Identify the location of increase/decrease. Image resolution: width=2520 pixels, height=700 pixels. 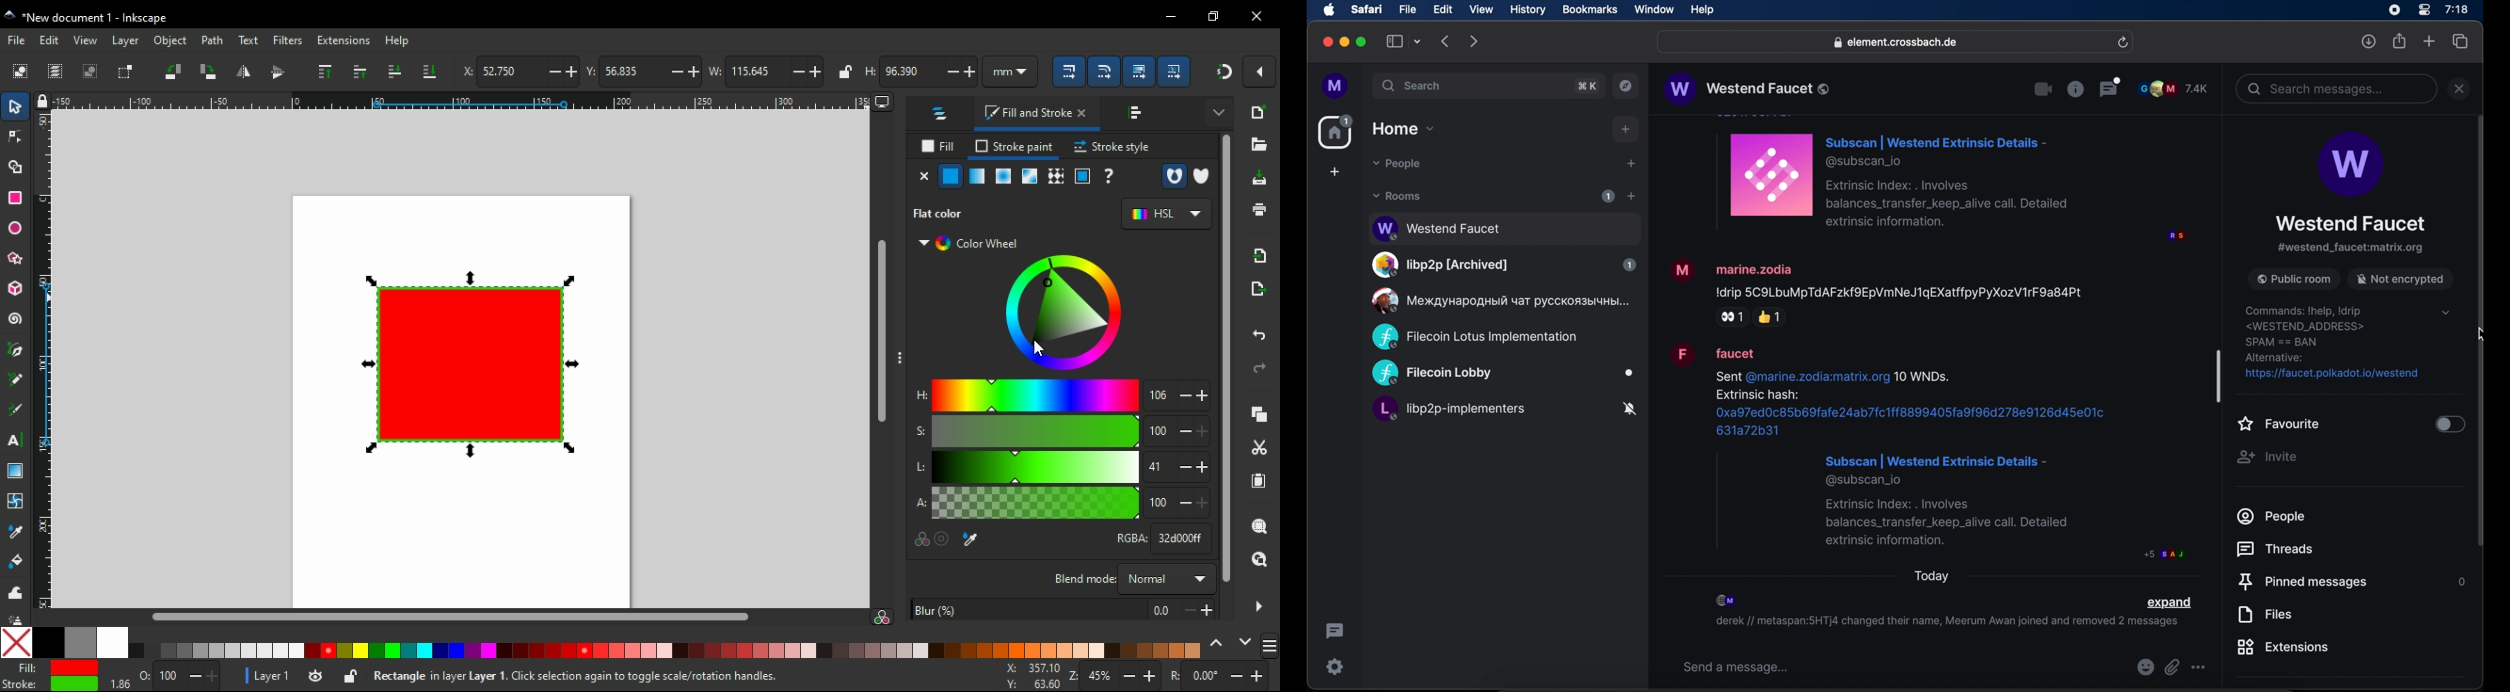
(1194, 467).